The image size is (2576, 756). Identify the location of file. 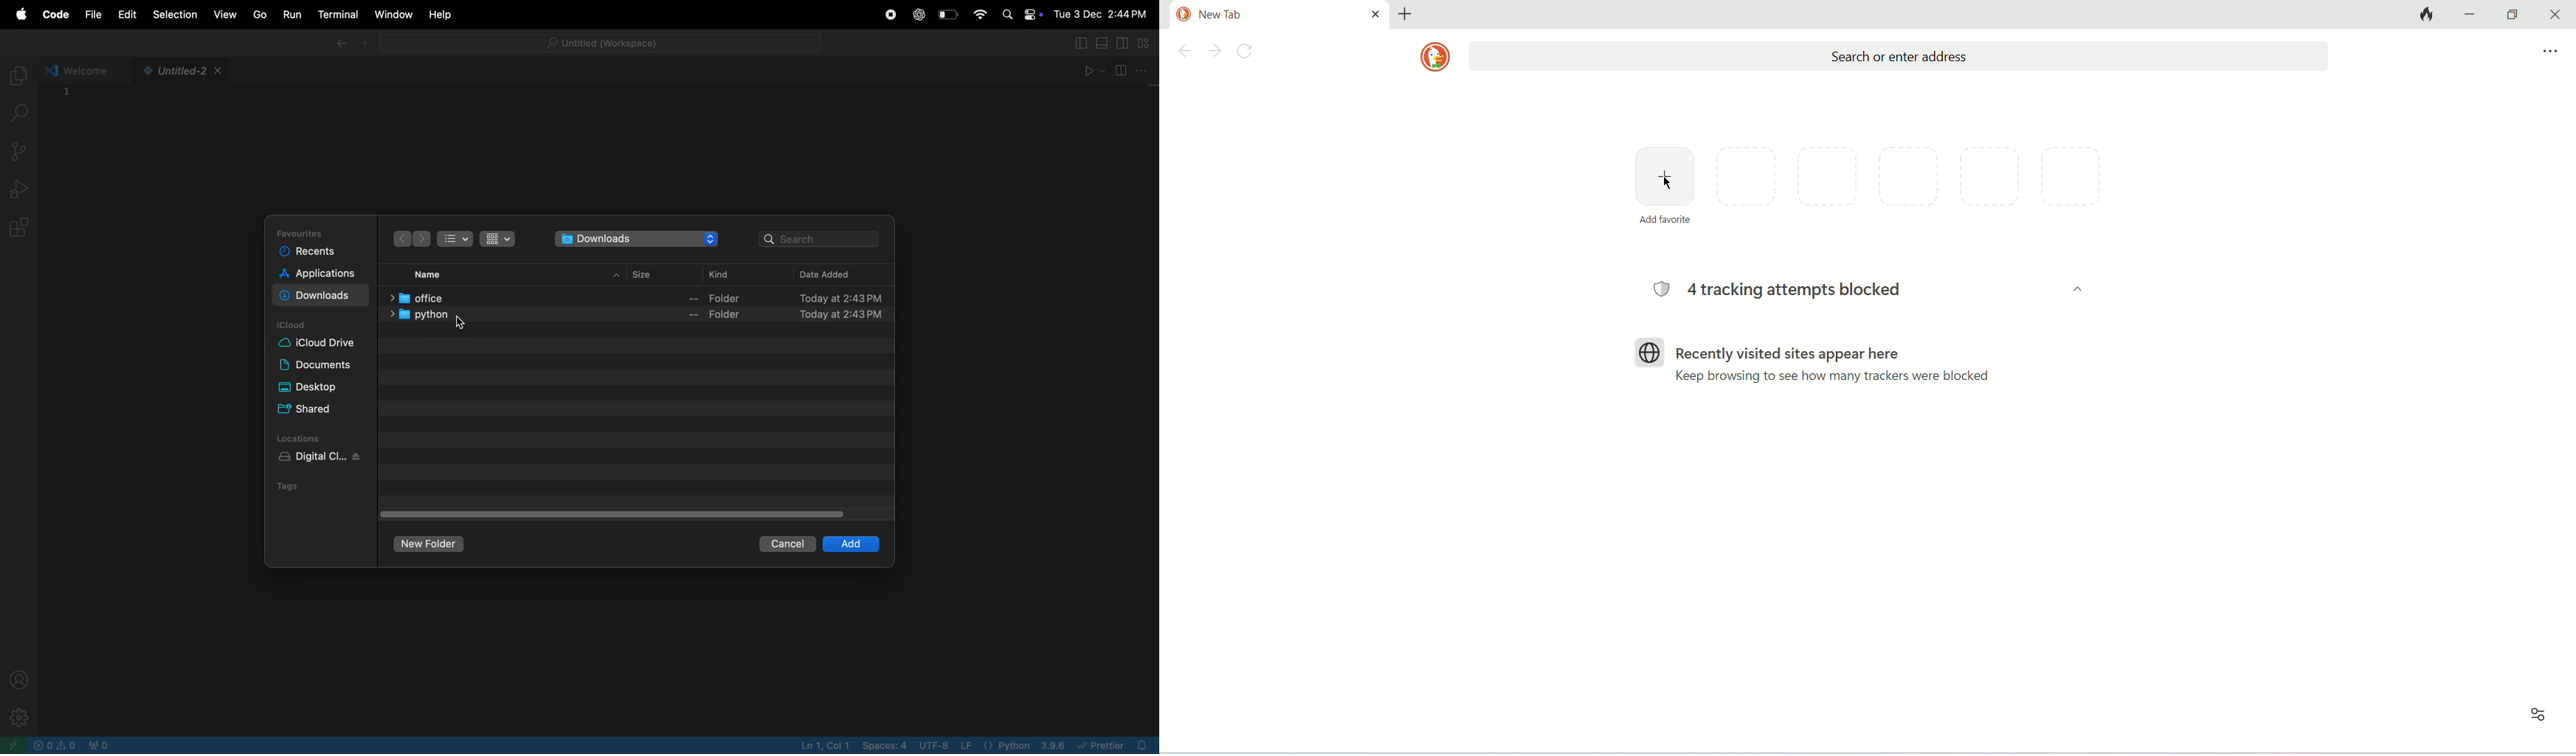
(93, 17).